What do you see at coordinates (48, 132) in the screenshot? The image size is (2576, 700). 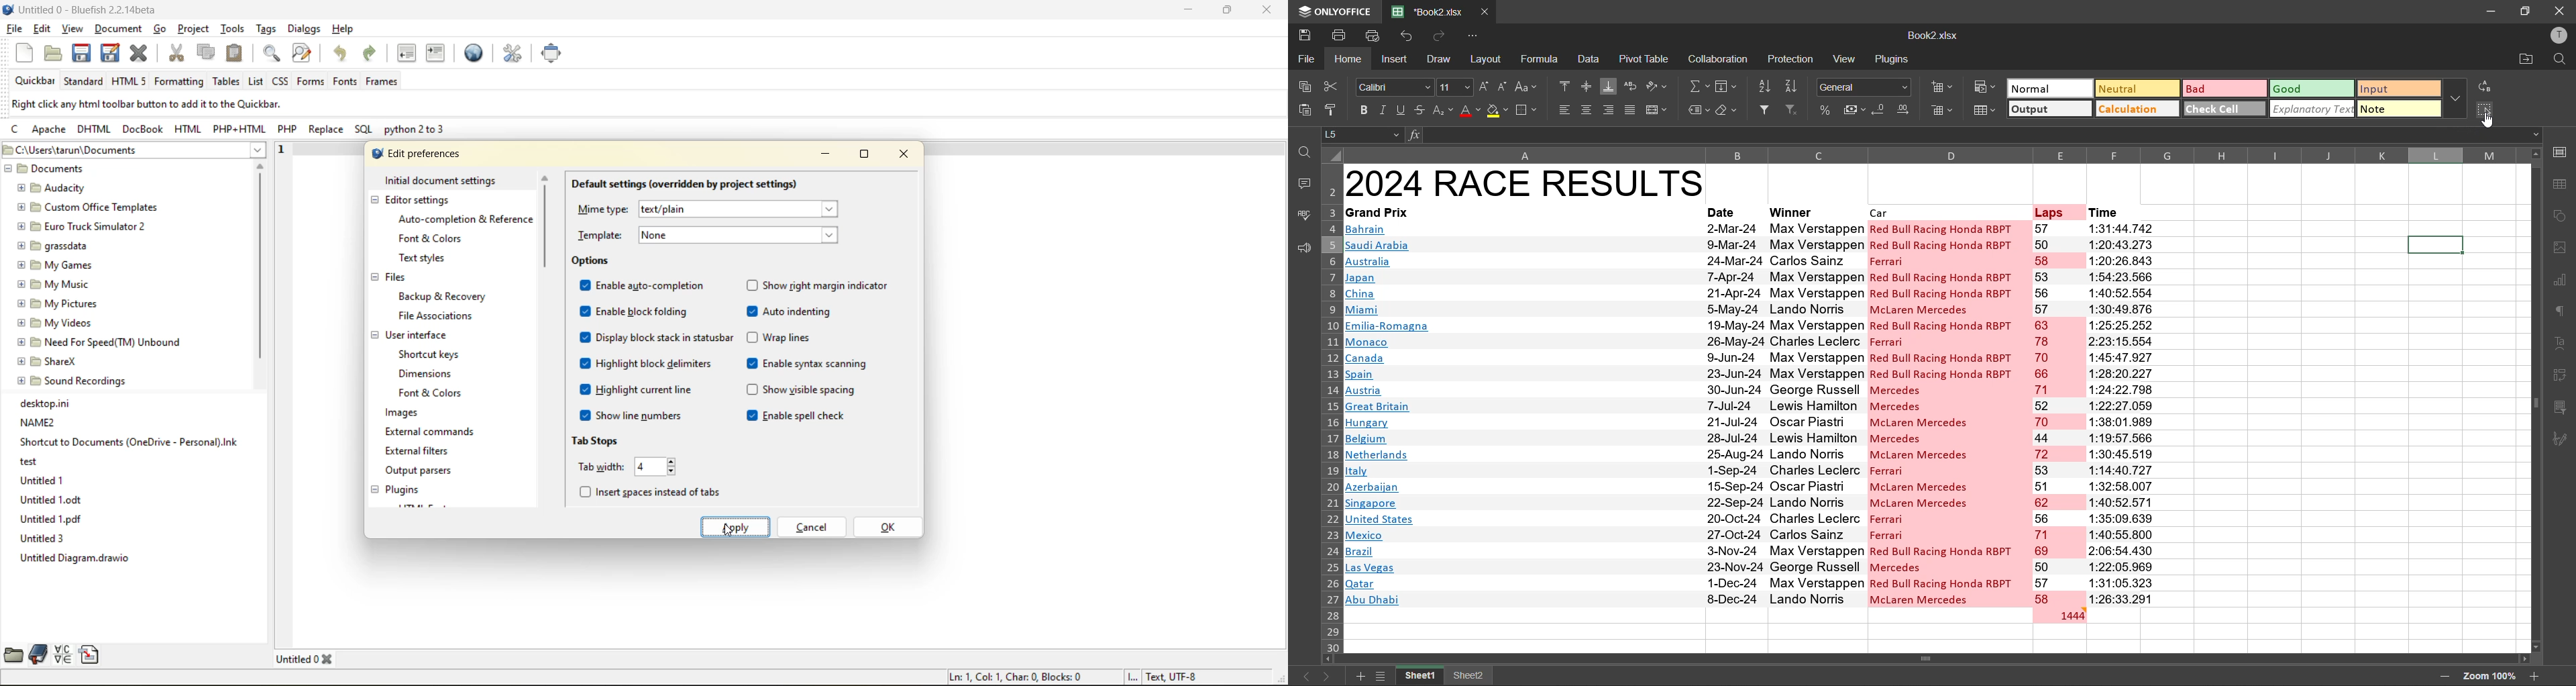 I see `apache` at bounding box center [48, 132].